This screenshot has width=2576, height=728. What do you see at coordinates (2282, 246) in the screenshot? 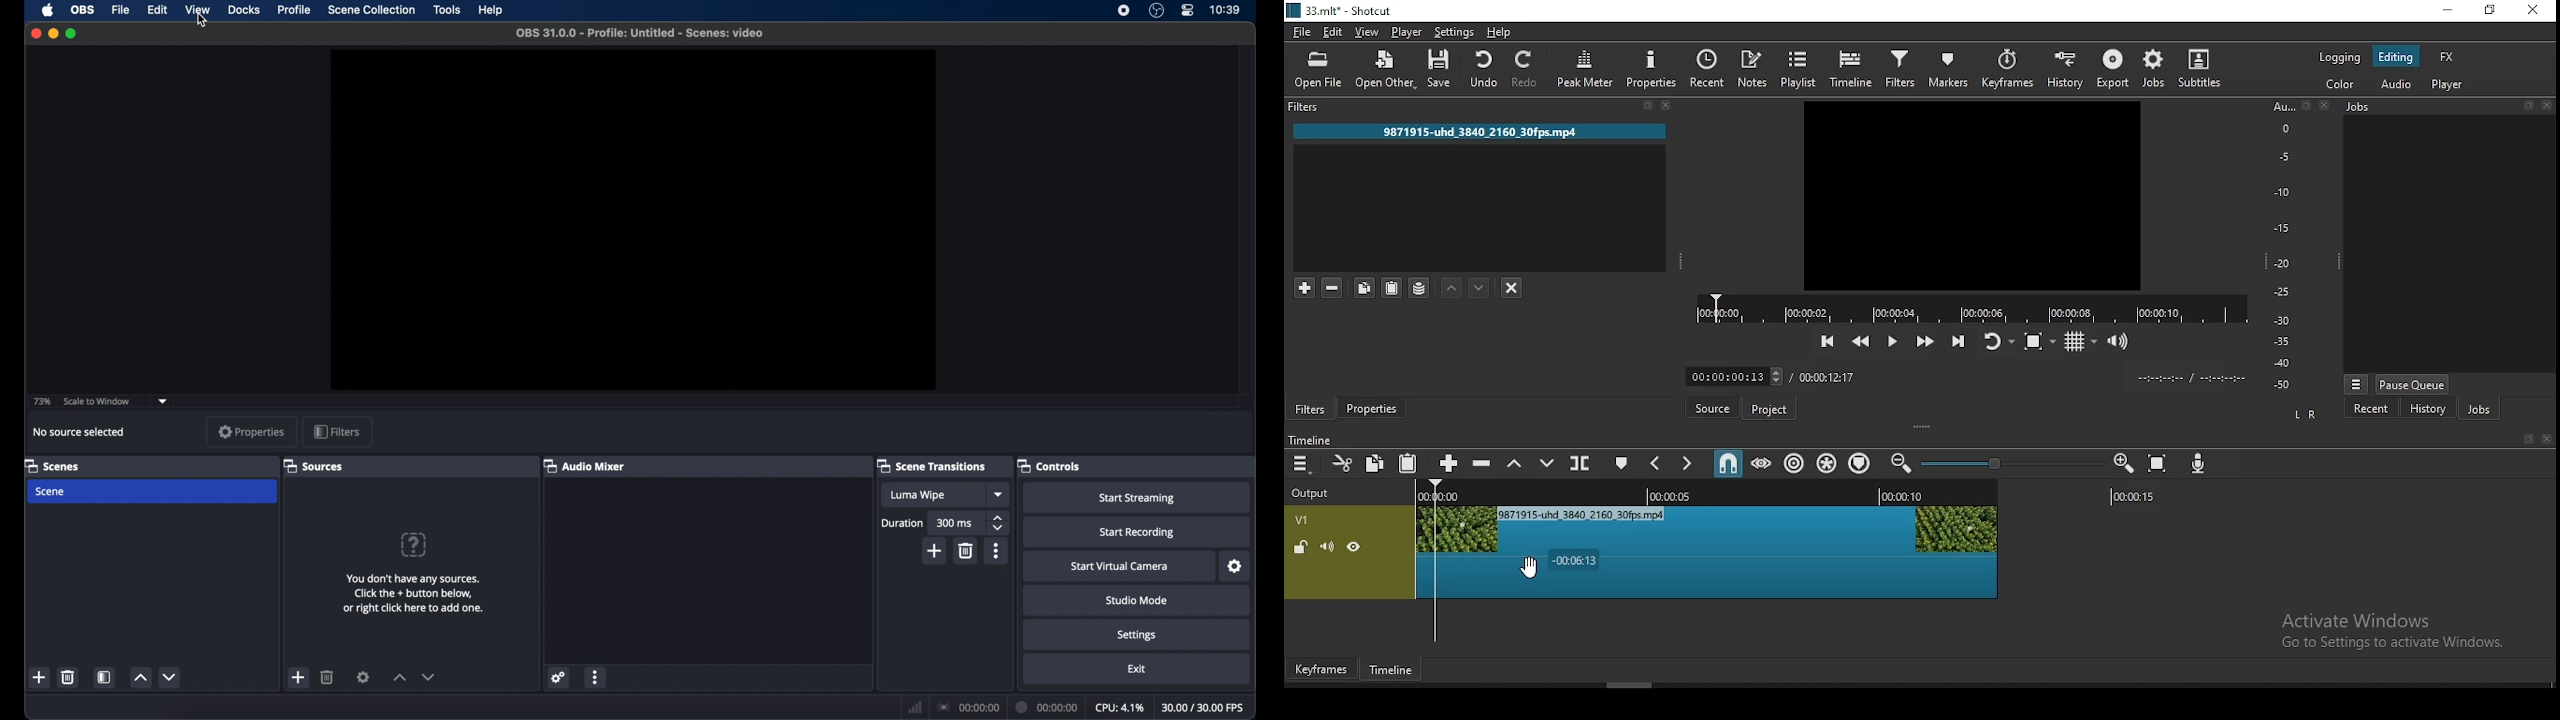
I see `scale` at bounding box center [2282, 246].